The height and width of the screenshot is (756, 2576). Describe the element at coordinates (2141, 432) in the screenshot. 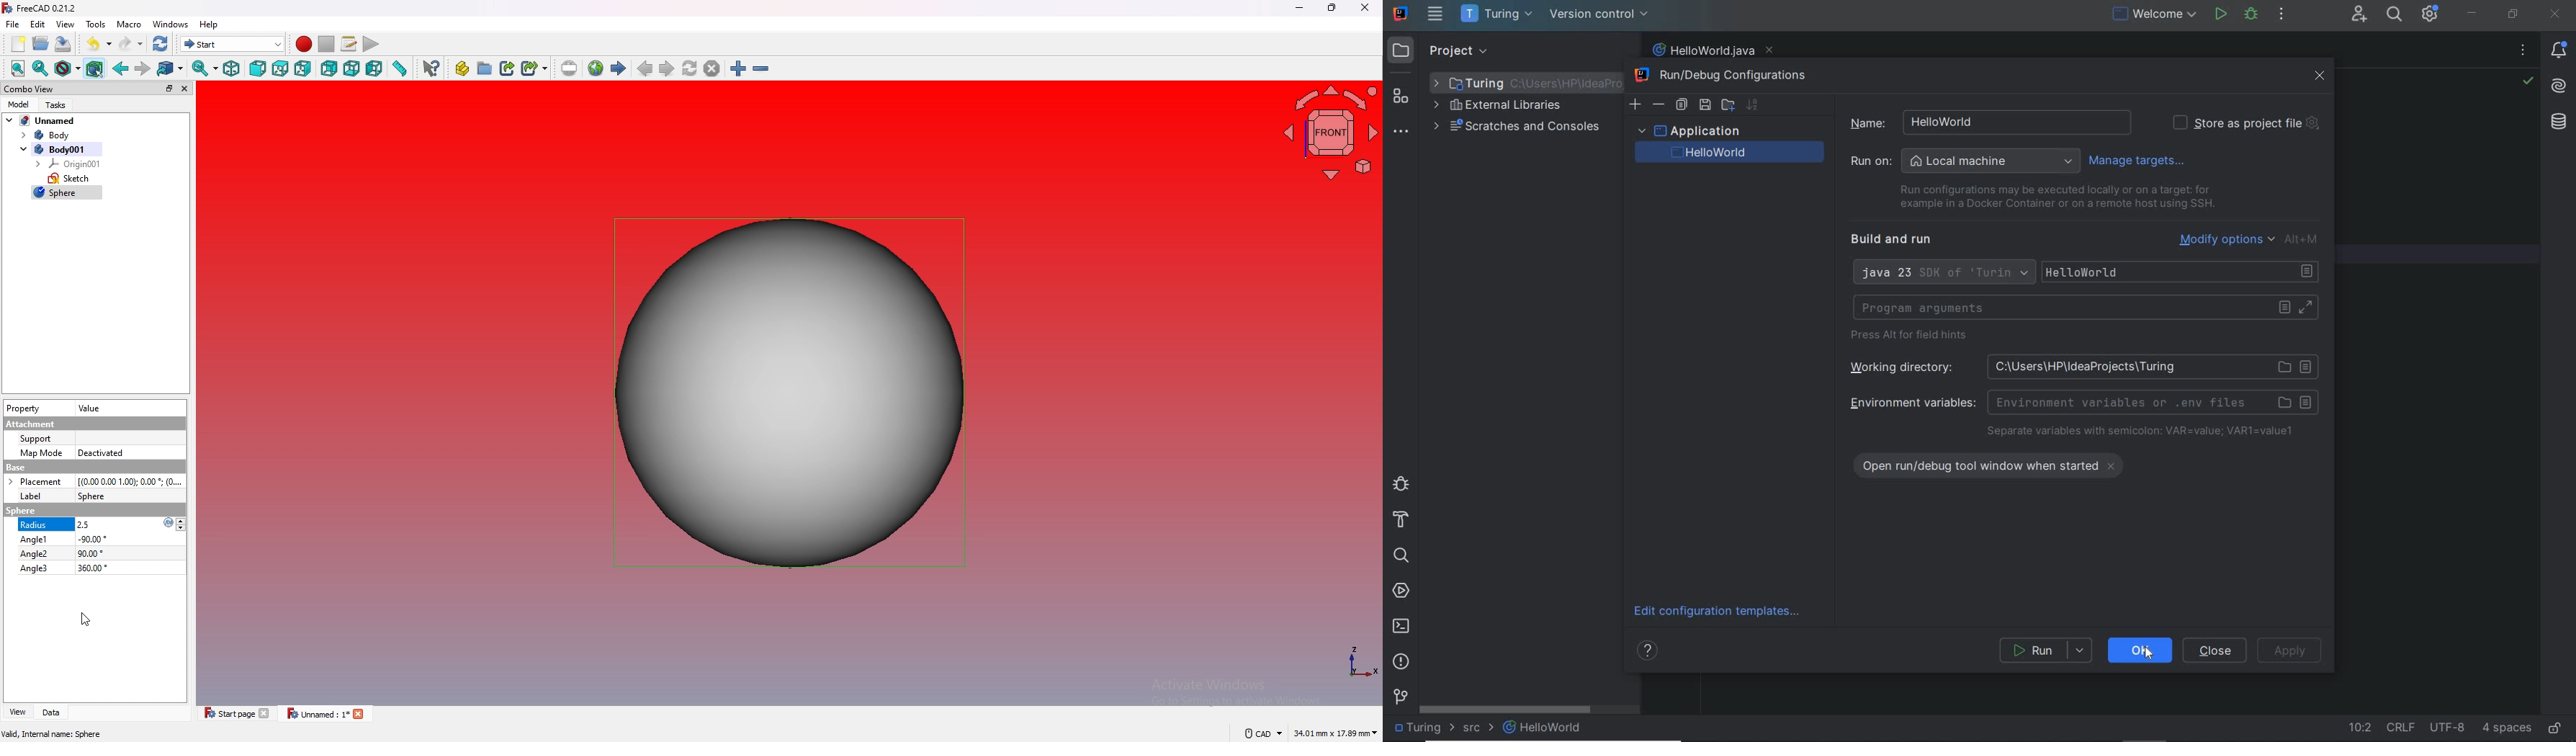

I see `separate variables` at that location.